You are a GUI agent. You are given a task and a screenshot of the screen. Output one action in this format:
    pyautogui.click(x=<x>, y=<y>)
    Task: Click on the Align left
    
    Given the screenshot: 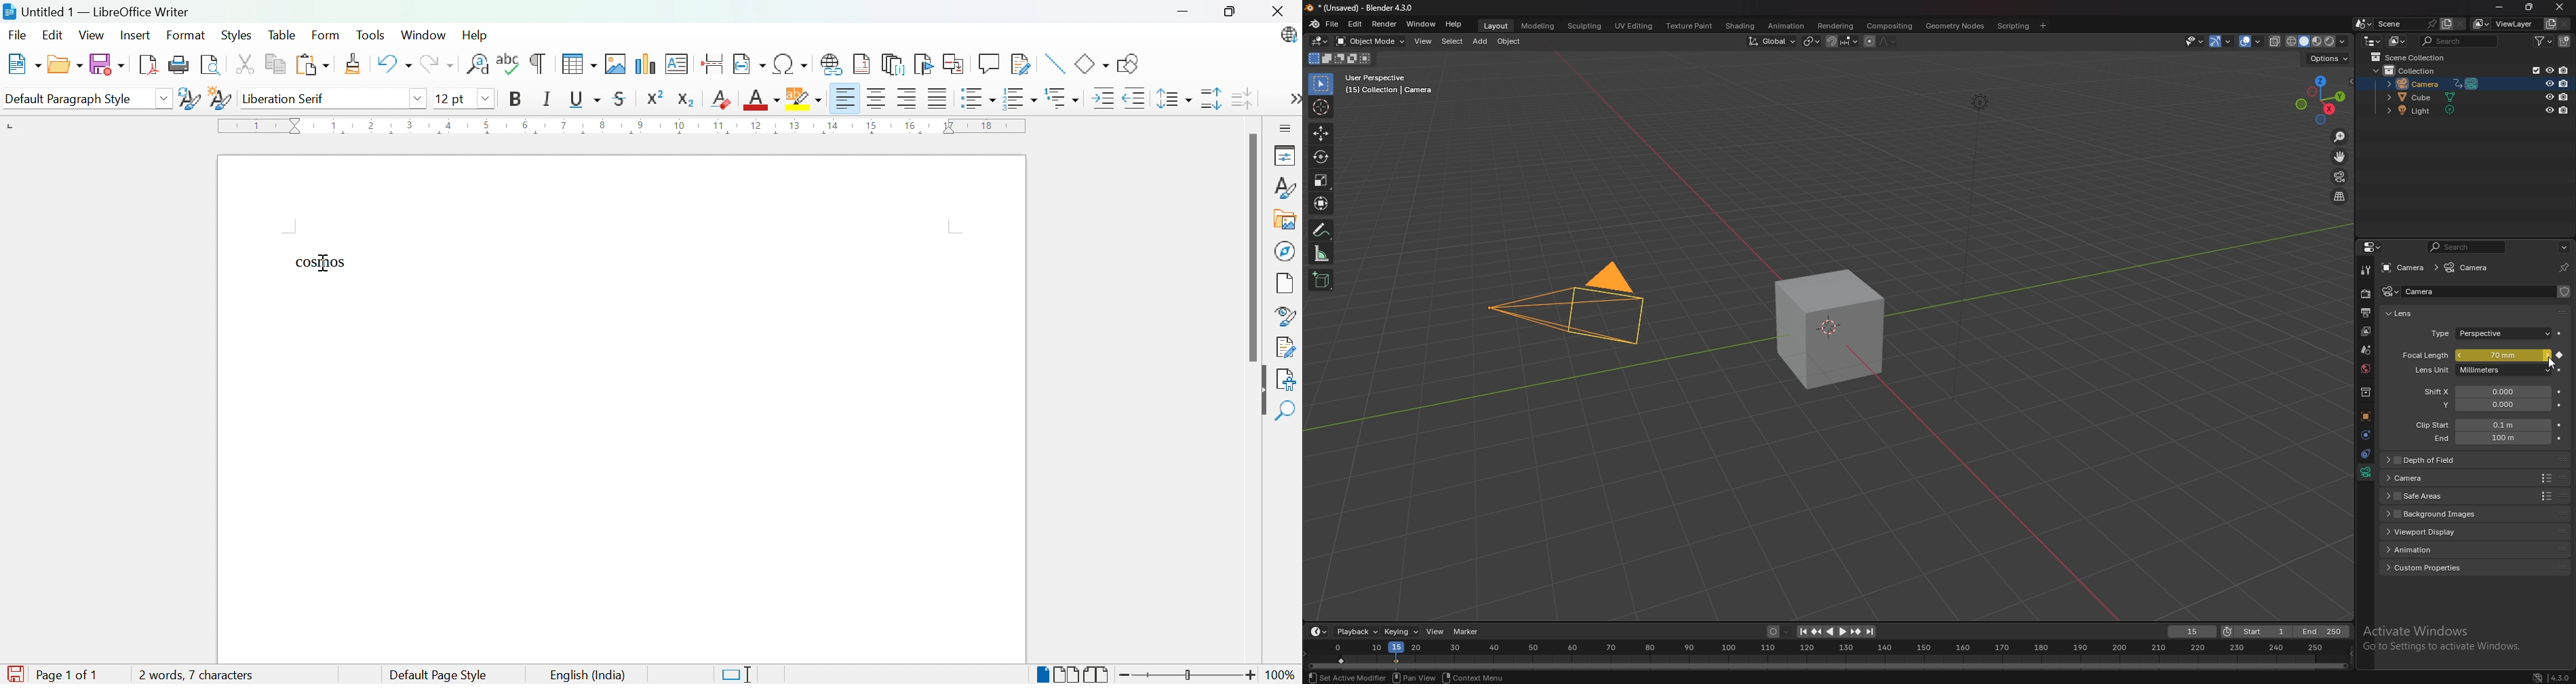 What is the action you would take?
    pyautogui.click(x=846, y=99)
    